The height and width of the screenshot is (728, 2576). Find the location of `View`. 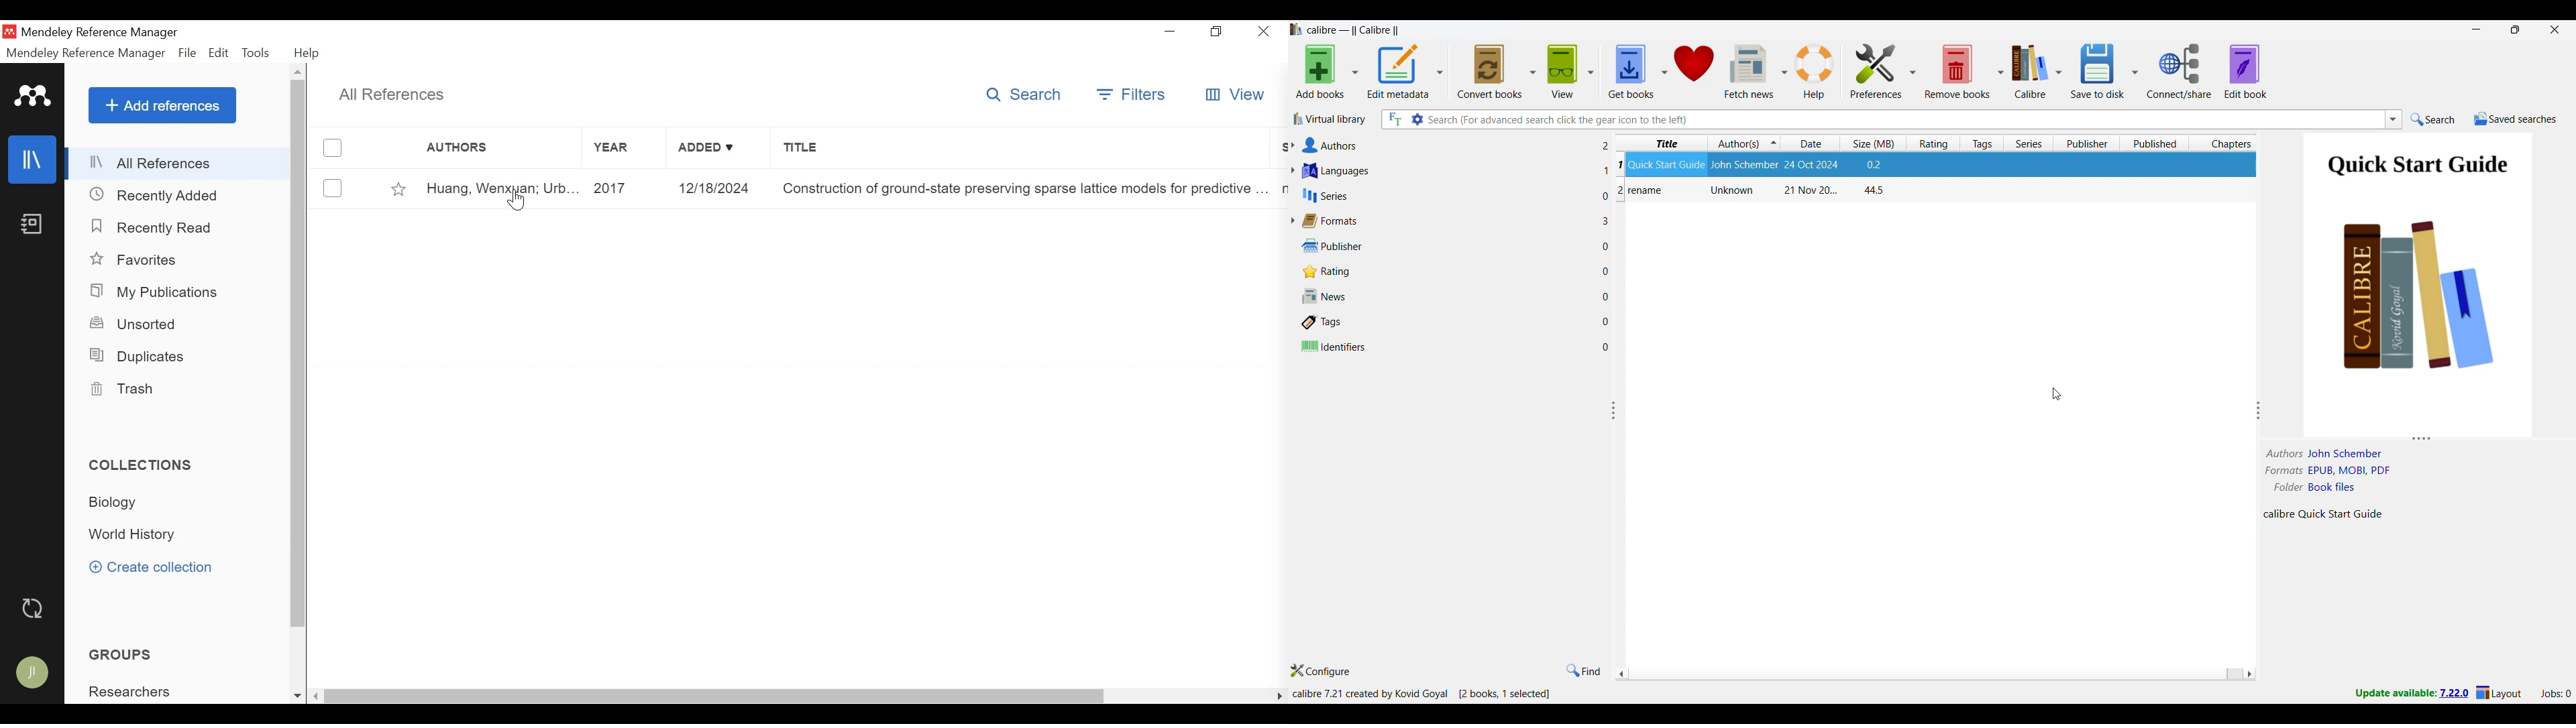

View is located at coordinates (1233, 94).